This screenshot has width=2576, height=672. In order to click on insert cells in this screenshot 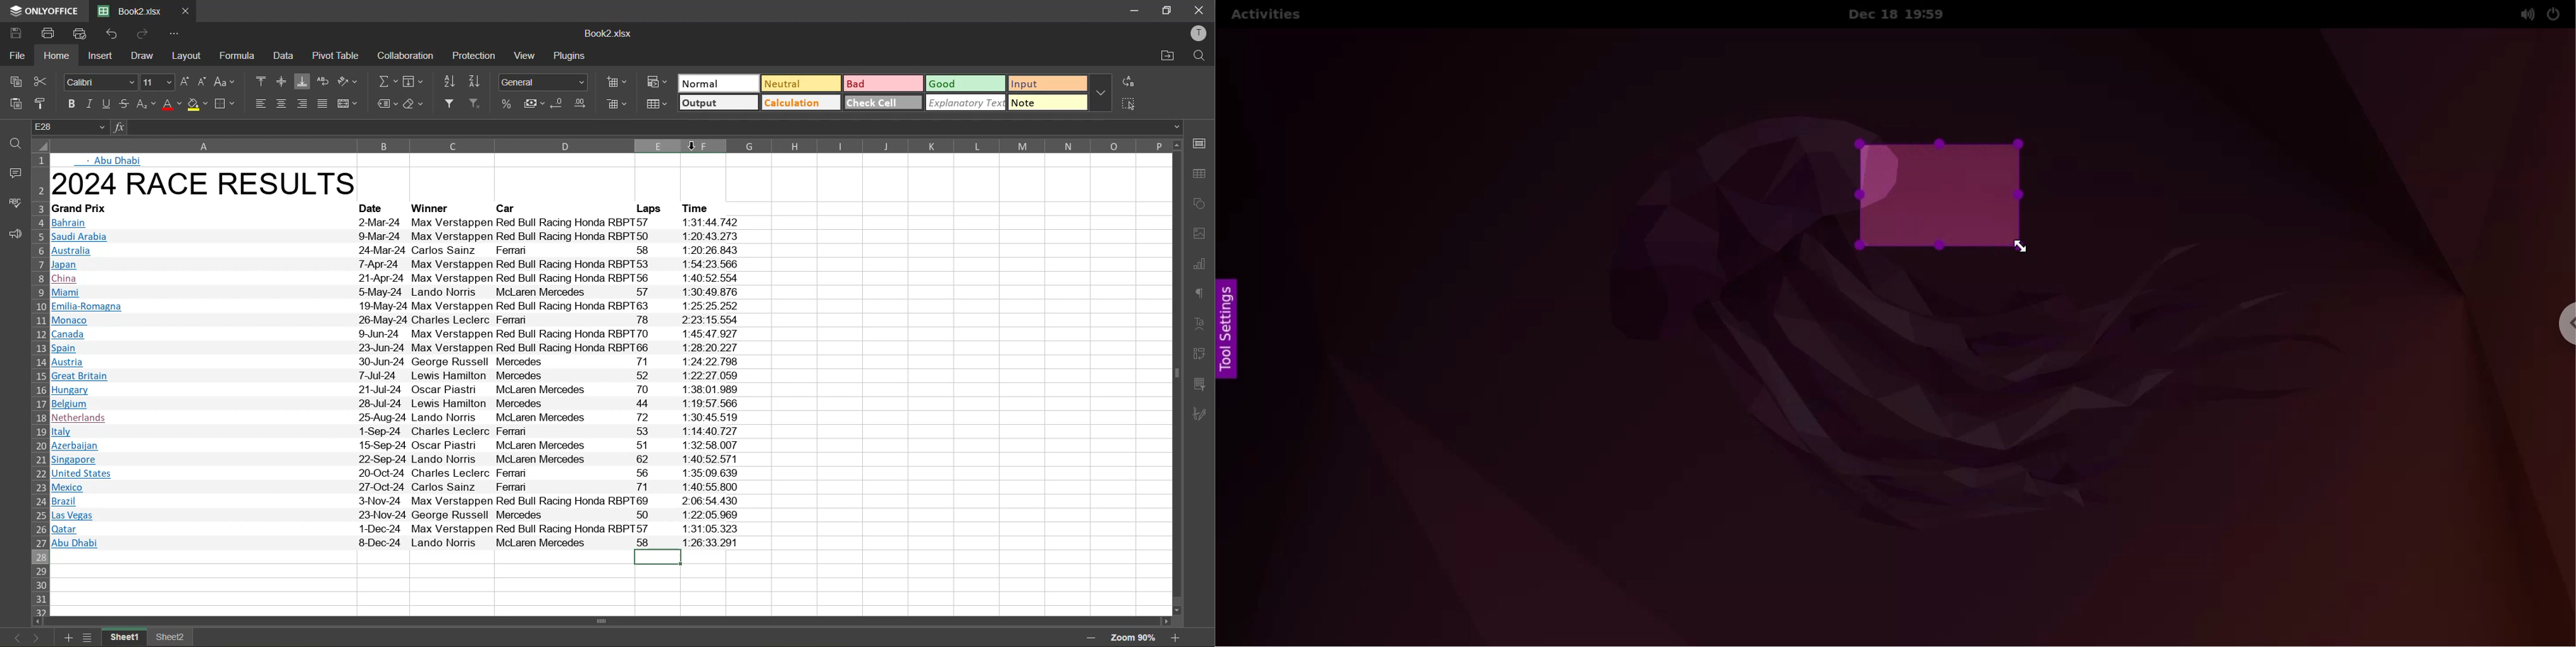, I will do `click(616, 82)`.